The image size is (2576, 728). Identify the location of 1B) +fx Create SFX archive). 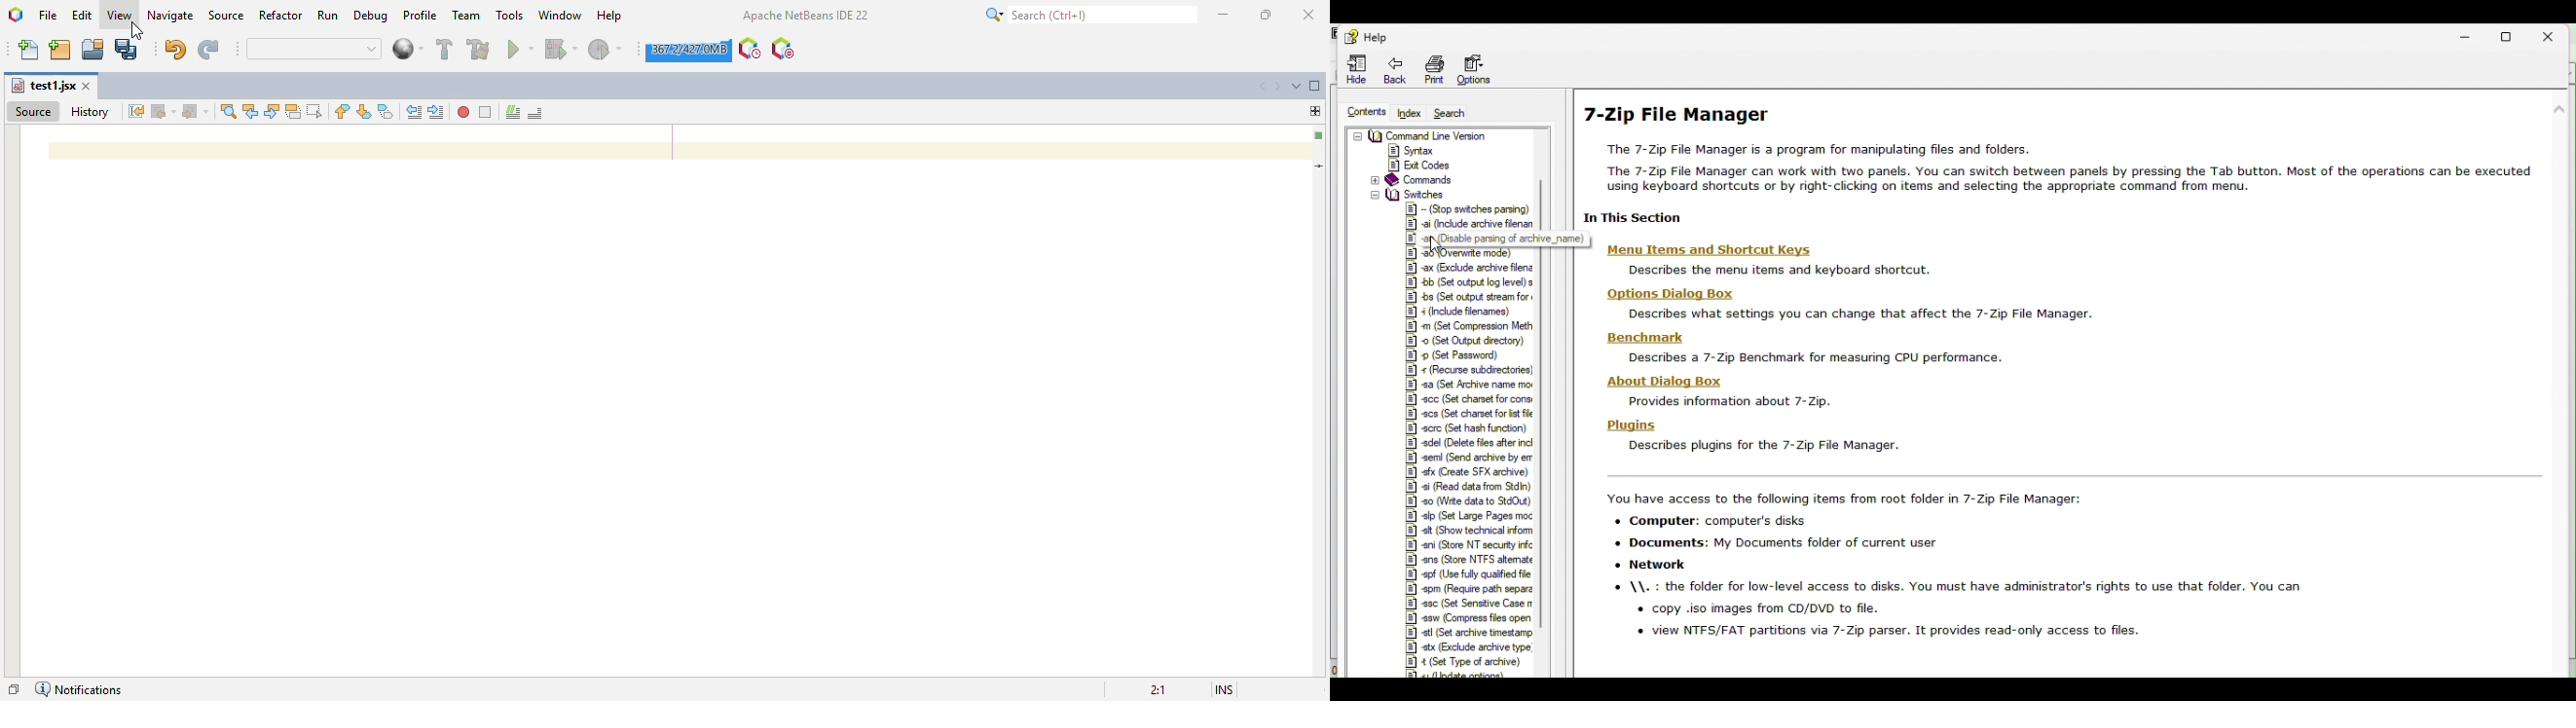
(1463, 471).